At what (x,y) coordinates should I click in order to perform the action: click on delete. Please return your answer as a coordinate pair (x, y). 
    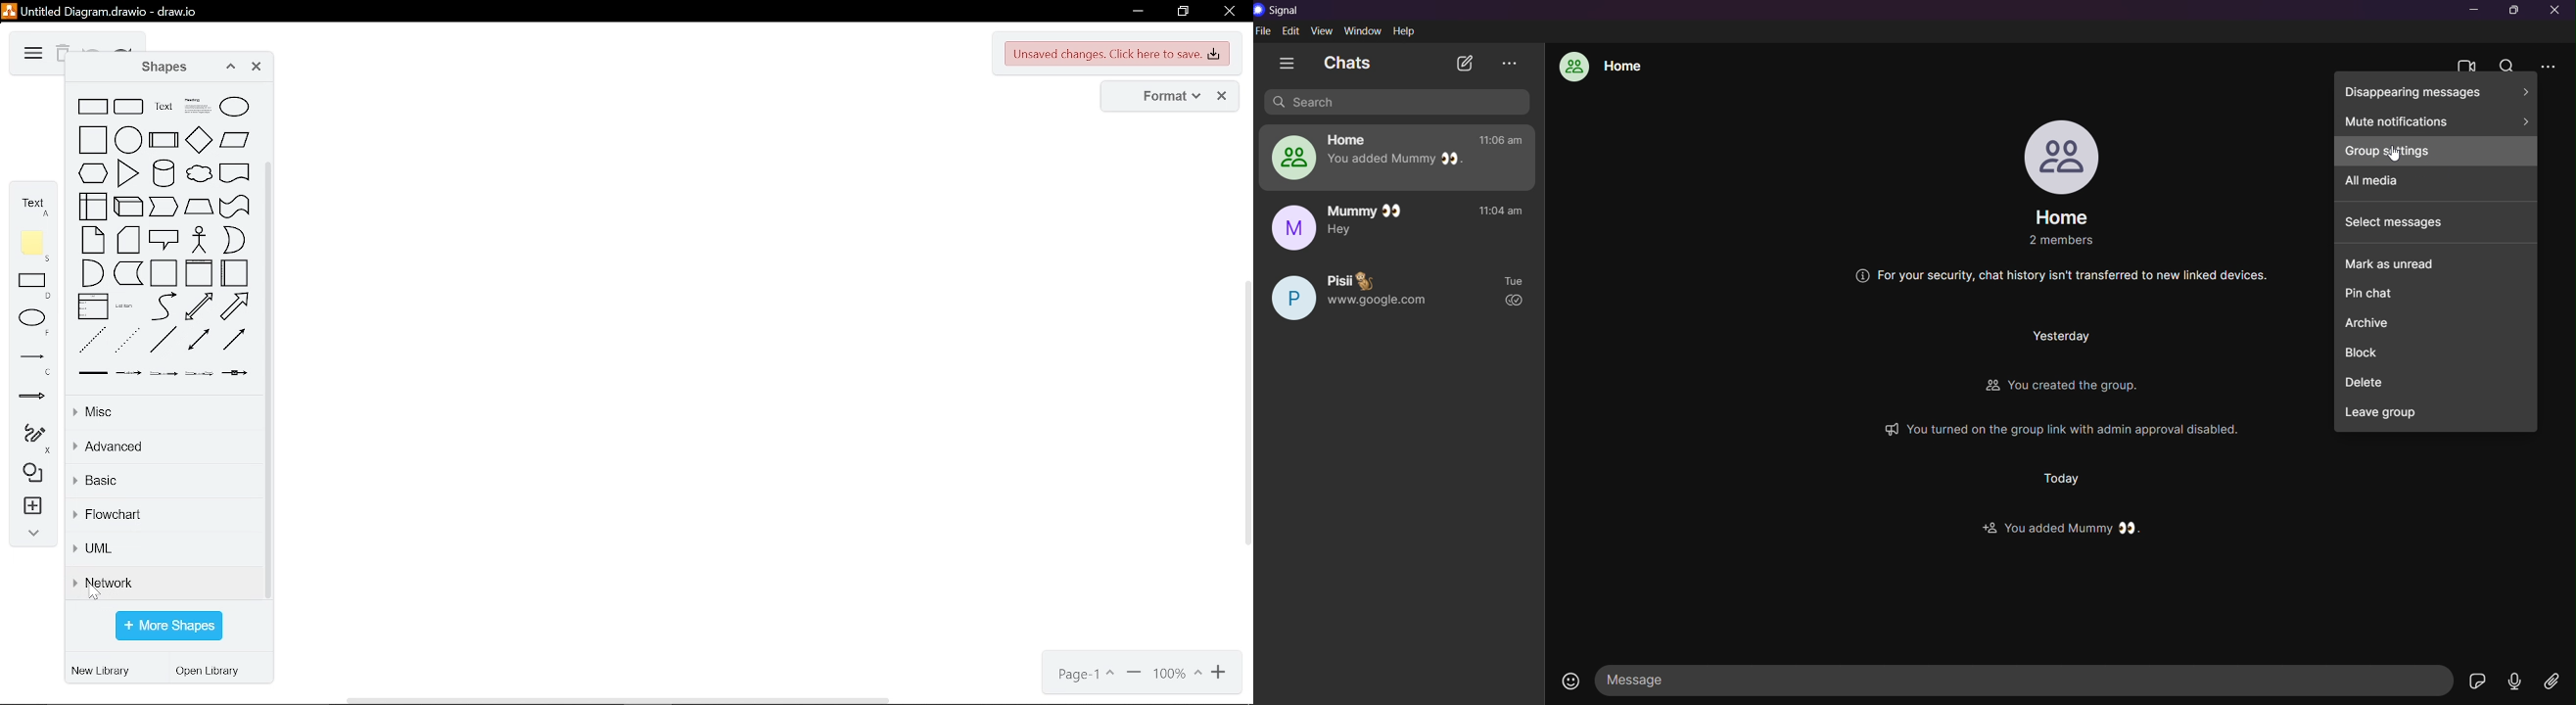
    Looking at the image, I should click on (2435, 385).